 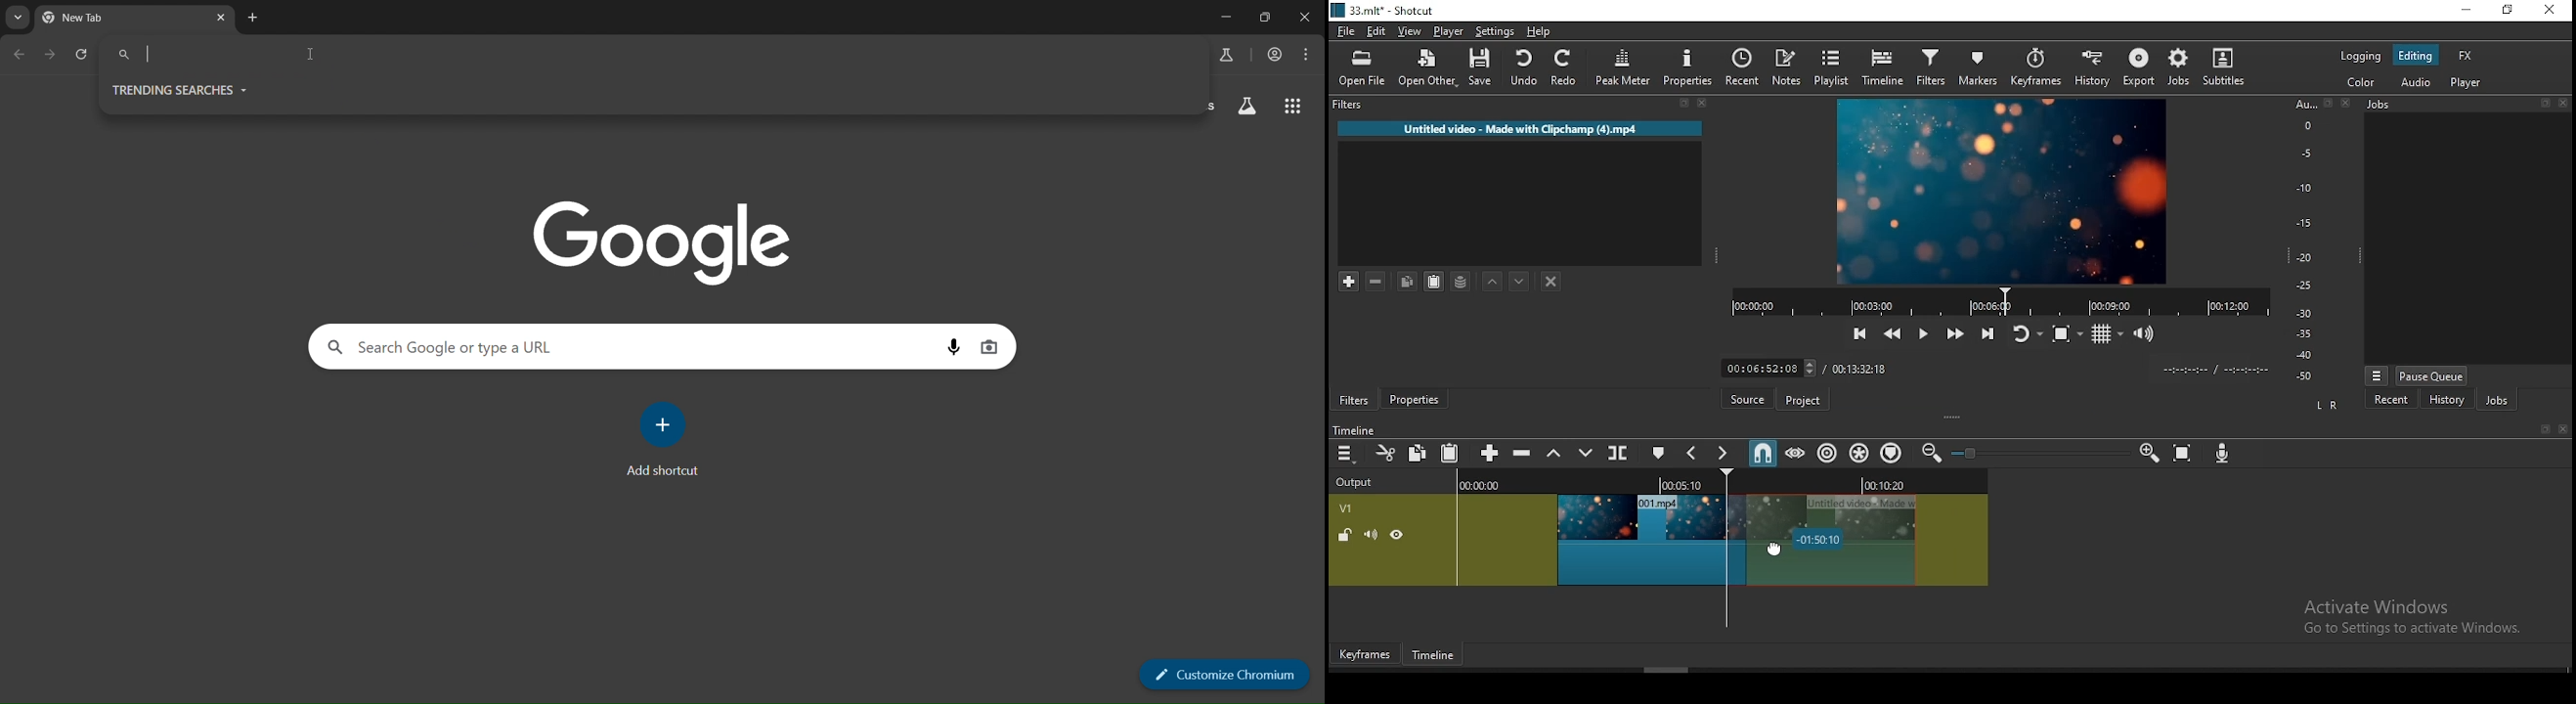 I want to click on play quickly forward, so click(x=1951, y=330).